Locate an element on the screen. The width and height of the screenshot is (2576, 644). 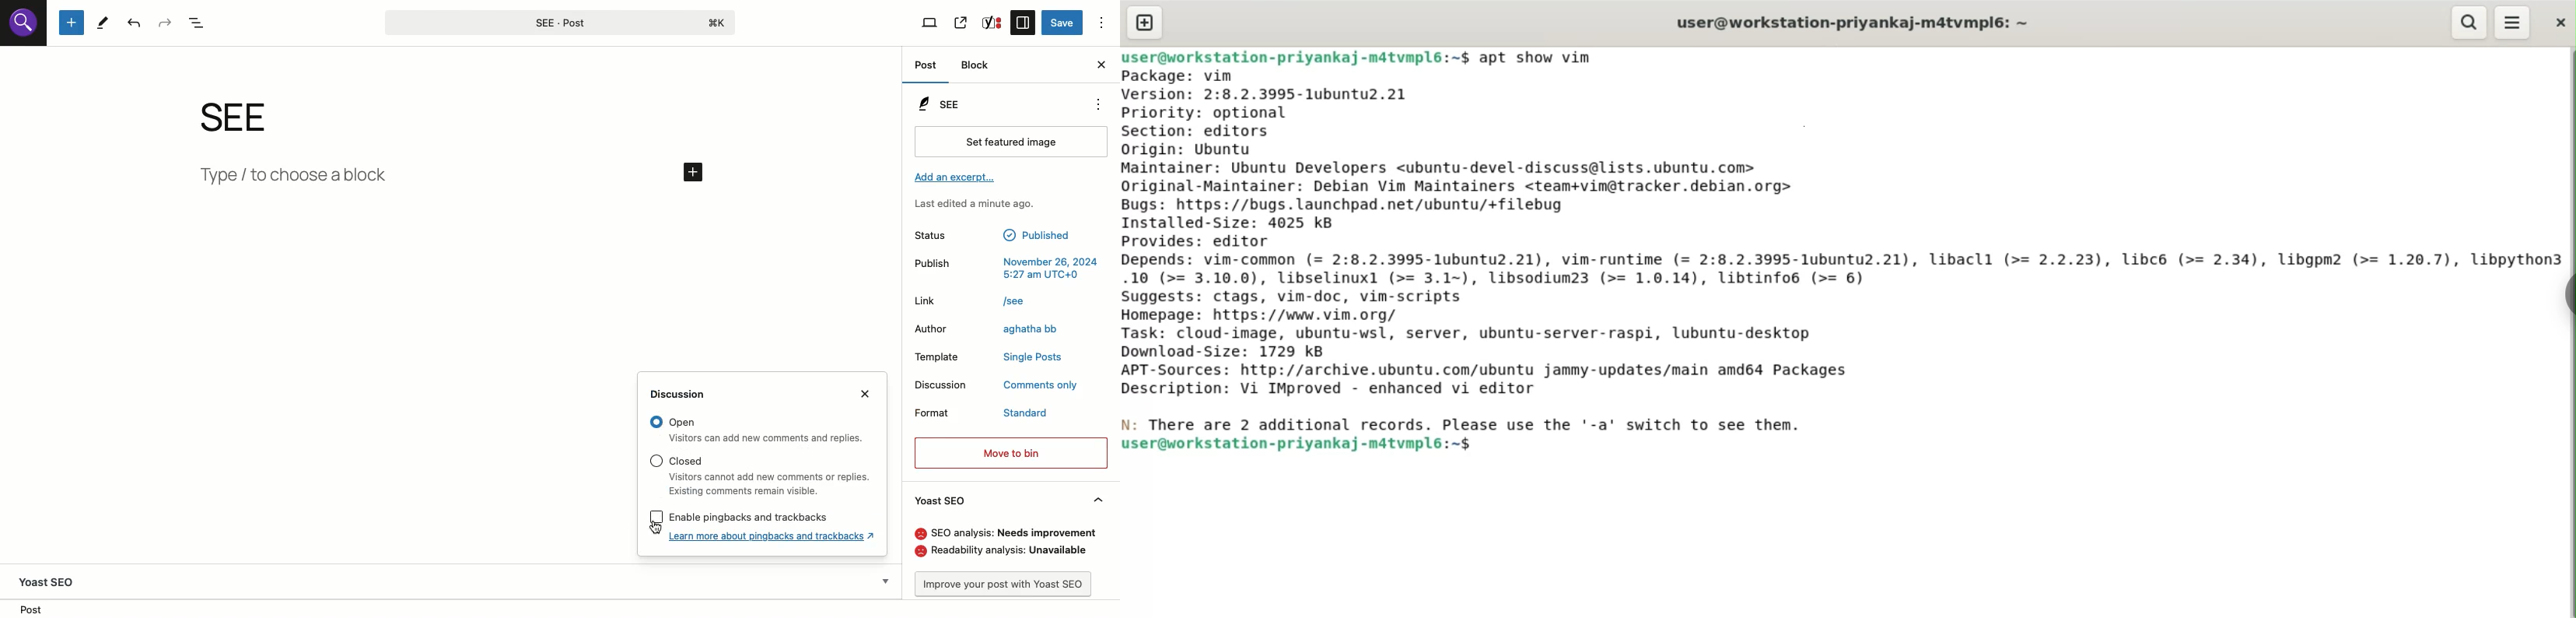
Add new block is located at coordinates (70, 23).